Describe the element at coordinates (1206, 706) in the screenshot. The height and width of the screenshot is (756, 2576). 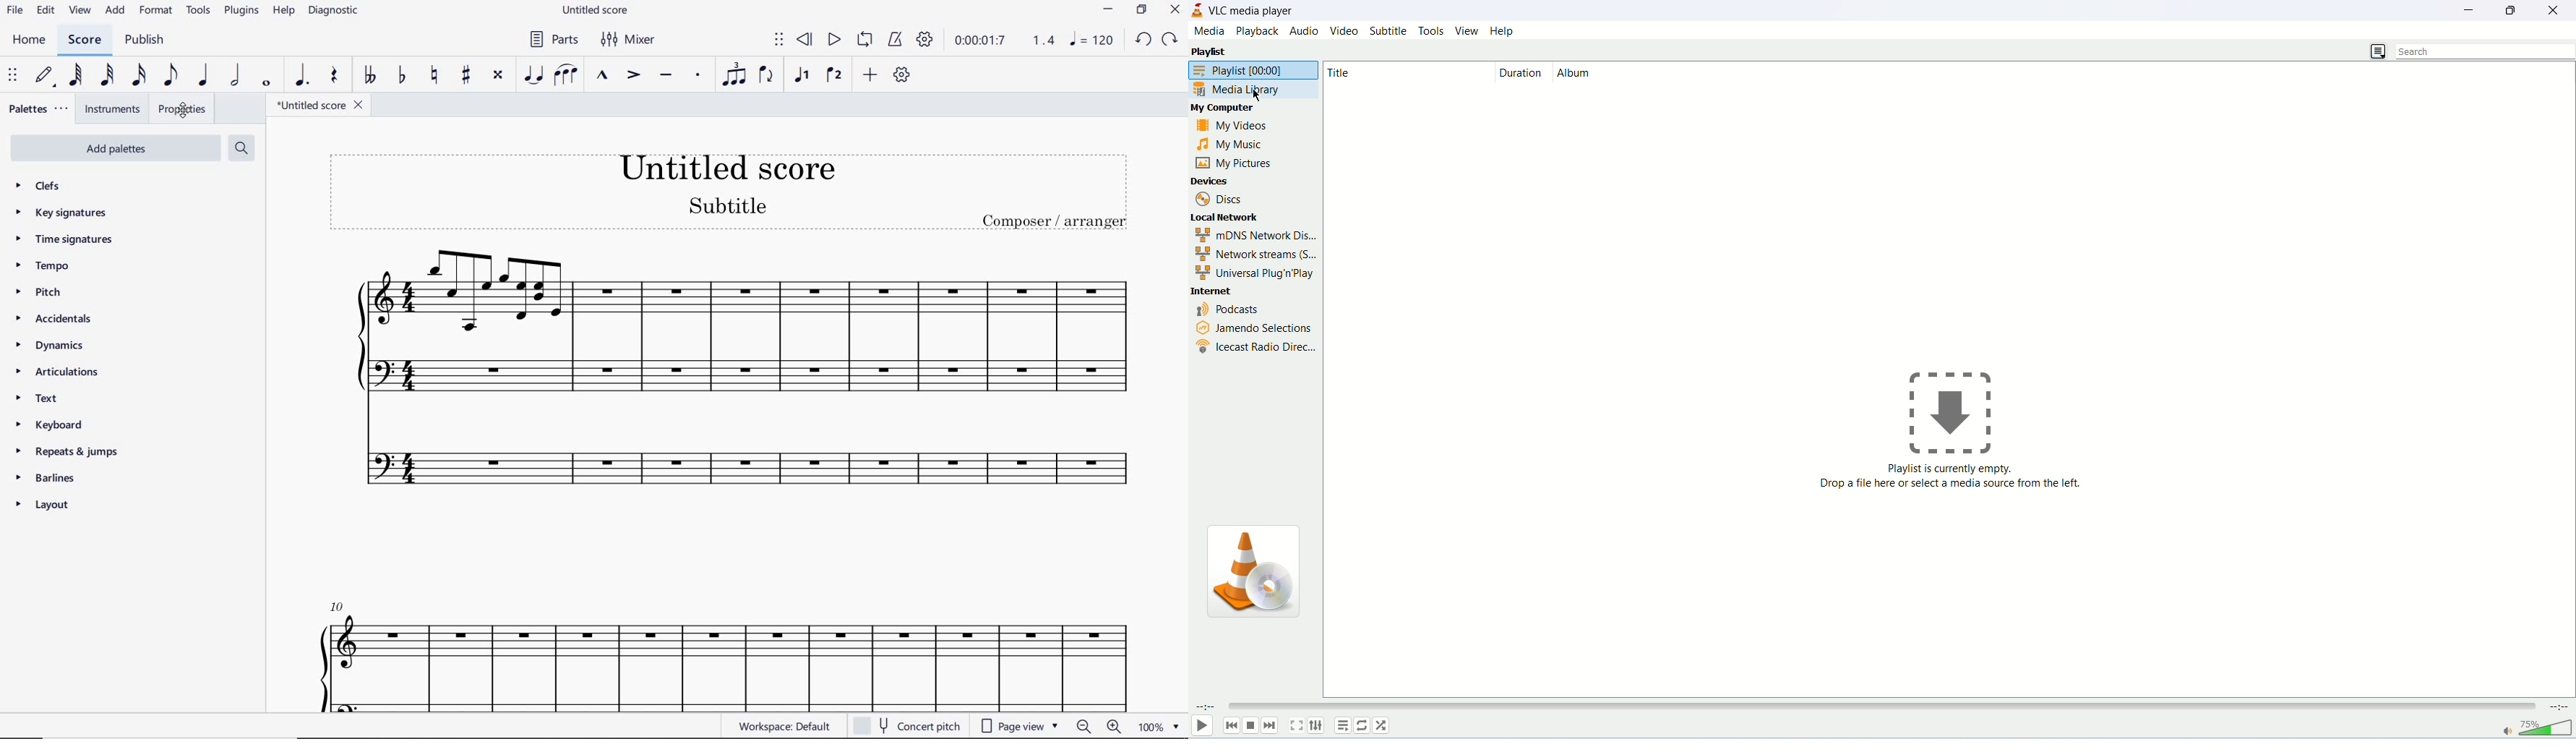
I see `elapsed time` at that location.